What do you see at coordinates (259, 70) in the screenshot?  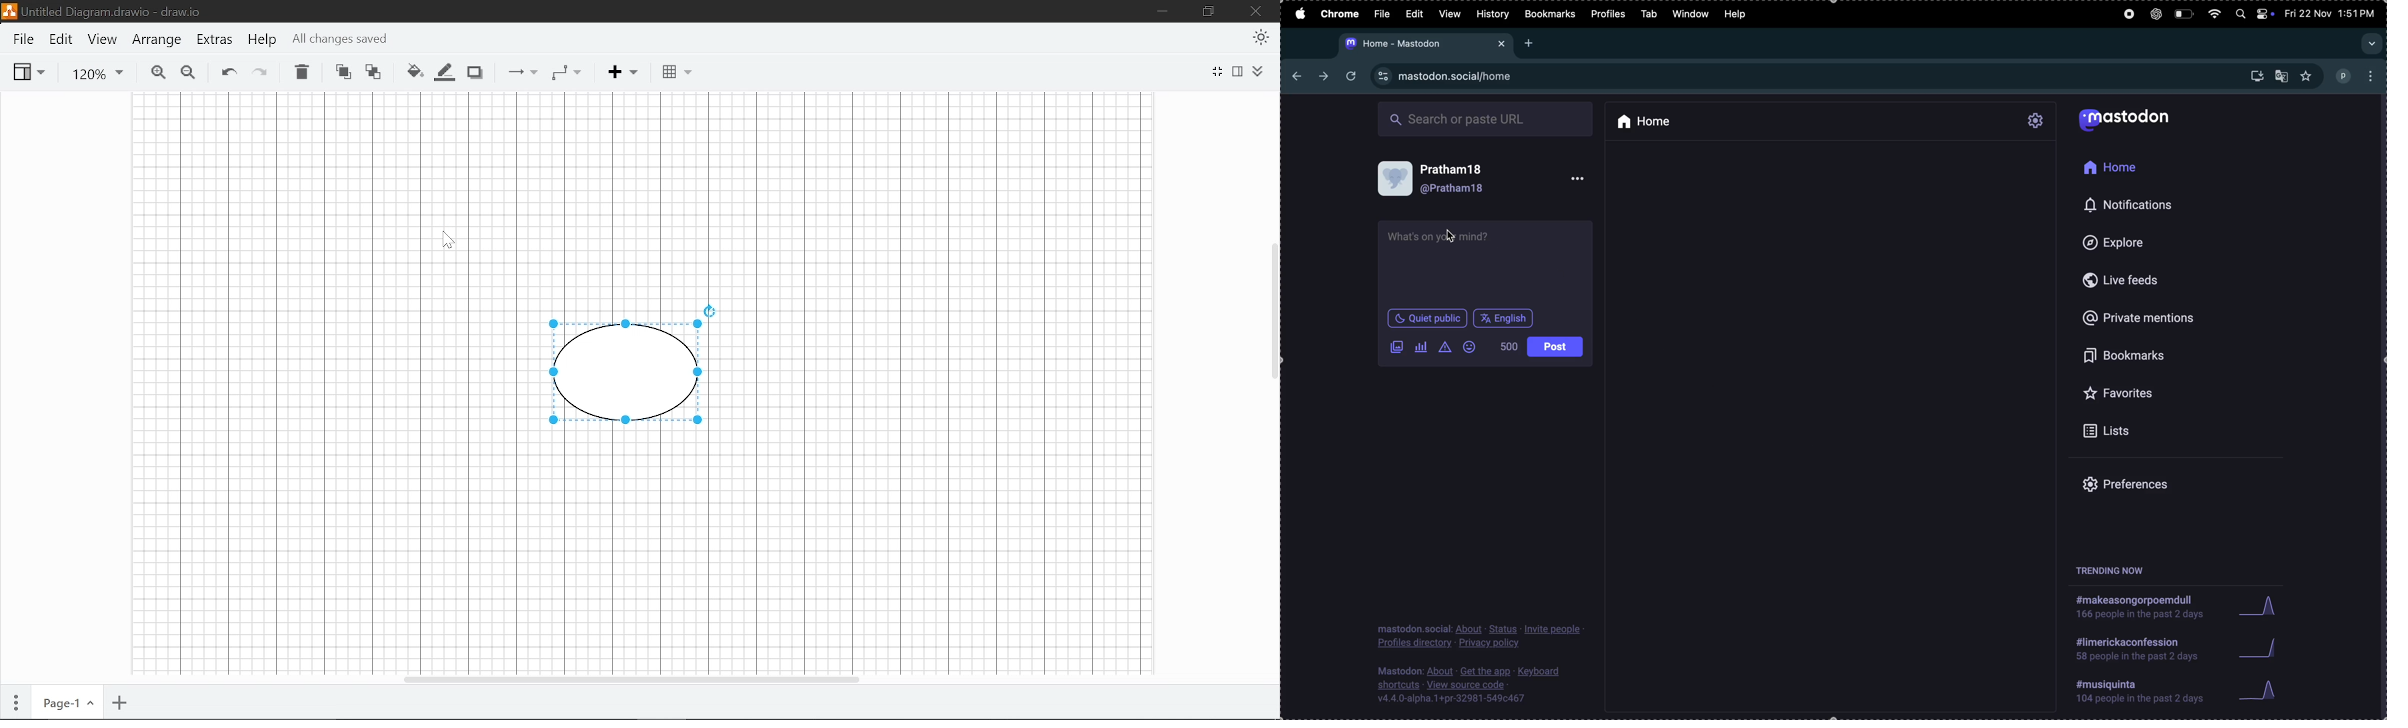 I see `redo` at bounding box center [259, 70].